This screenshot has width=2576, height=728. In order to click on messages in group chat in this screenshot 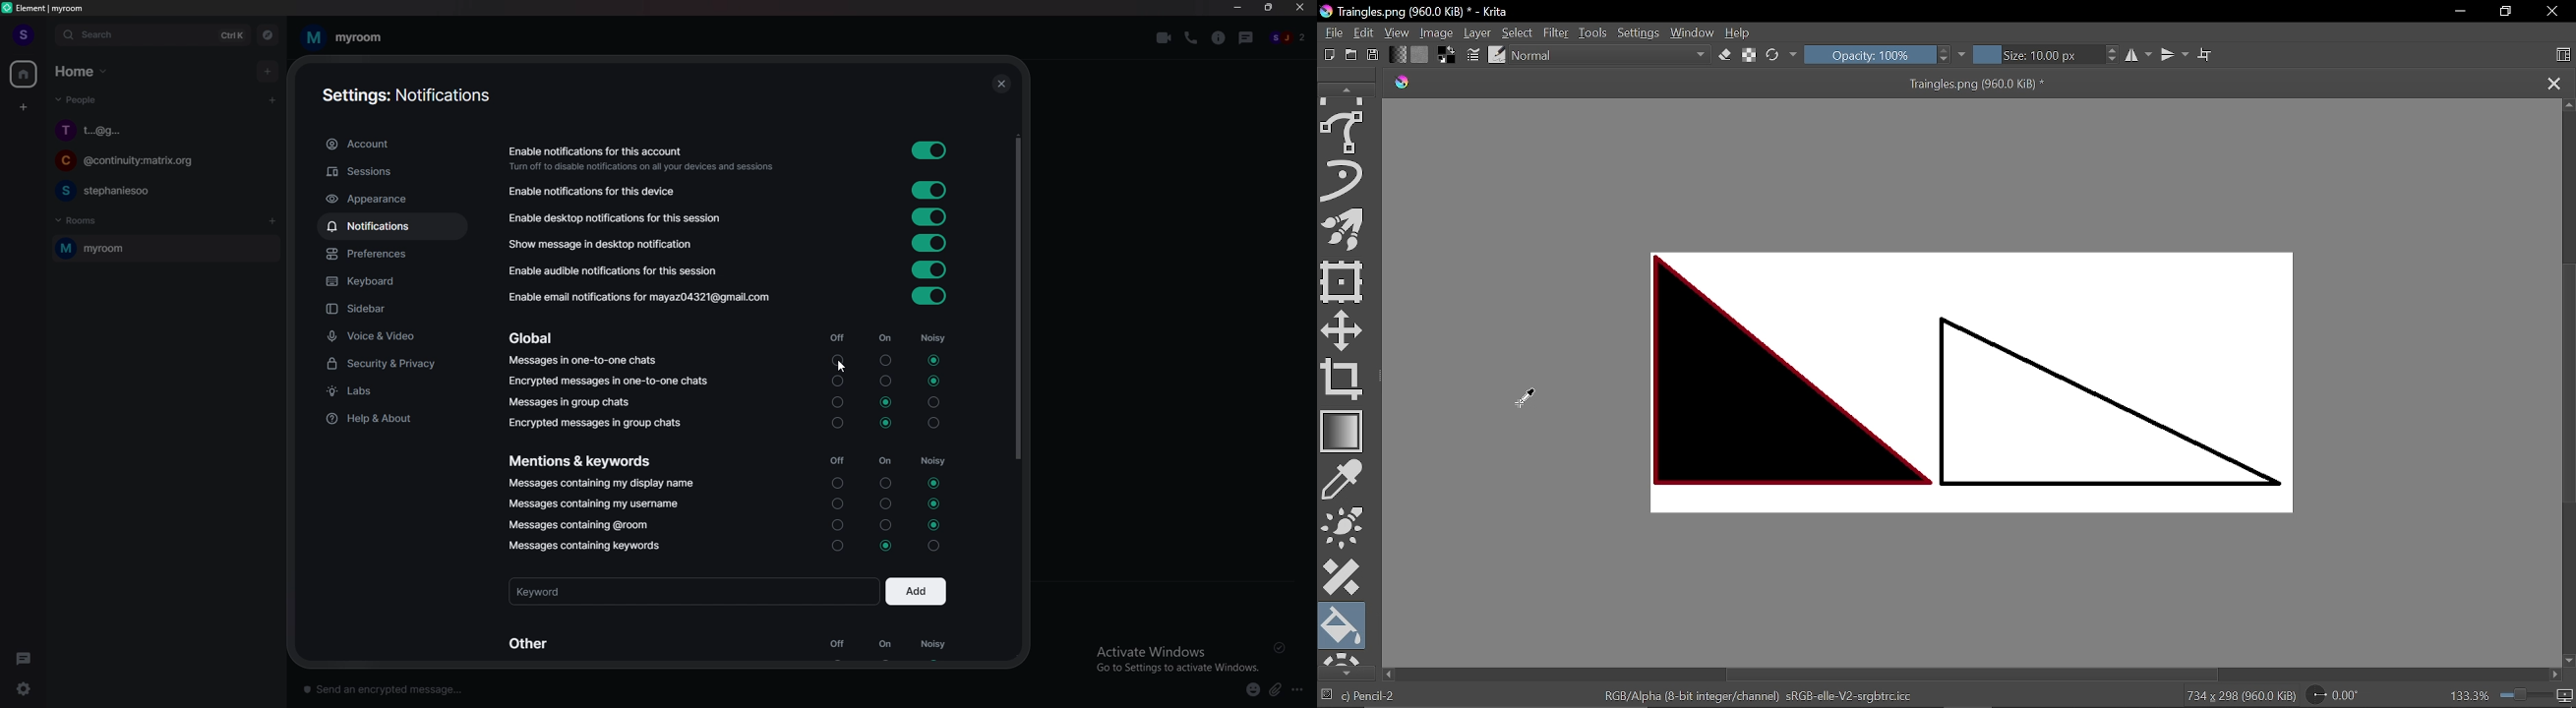, I will do `click(572, 404)`.